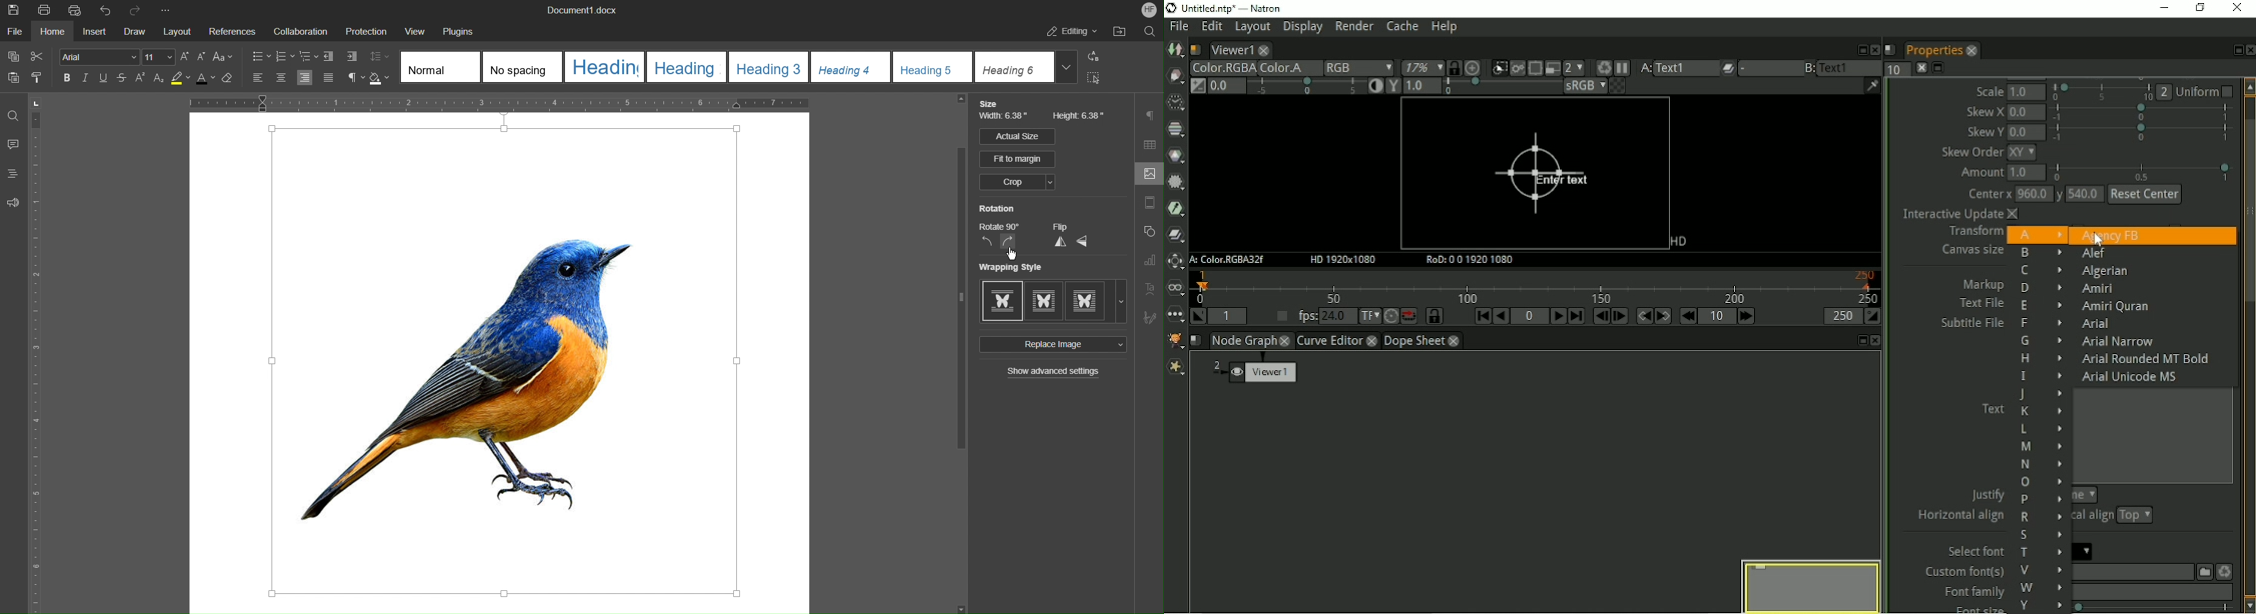  What do you see at coordinates (1972, 153) in the screenshot?
I see `skew Order` at bounding box center [1972, 153].